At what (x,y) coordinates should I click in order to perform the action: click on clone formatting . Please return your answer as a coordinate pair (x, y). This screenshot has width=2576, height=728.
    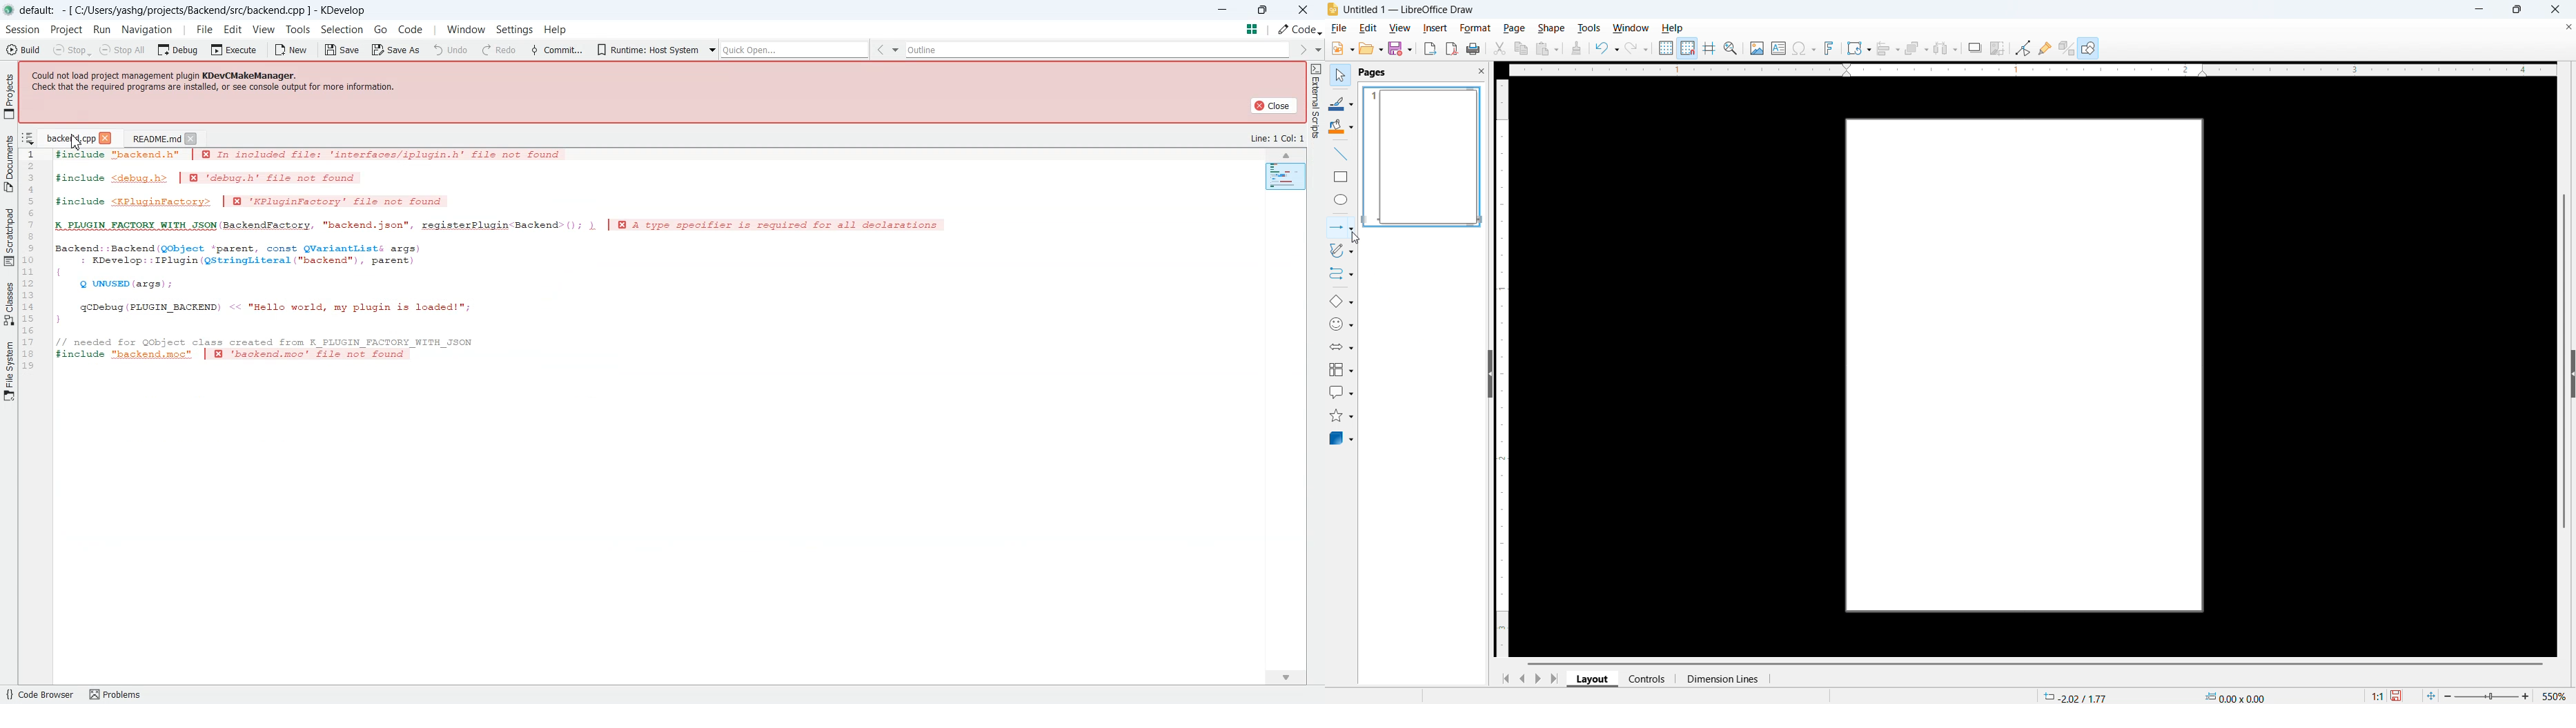
    Looking at the image, I should click on (1576, 49).